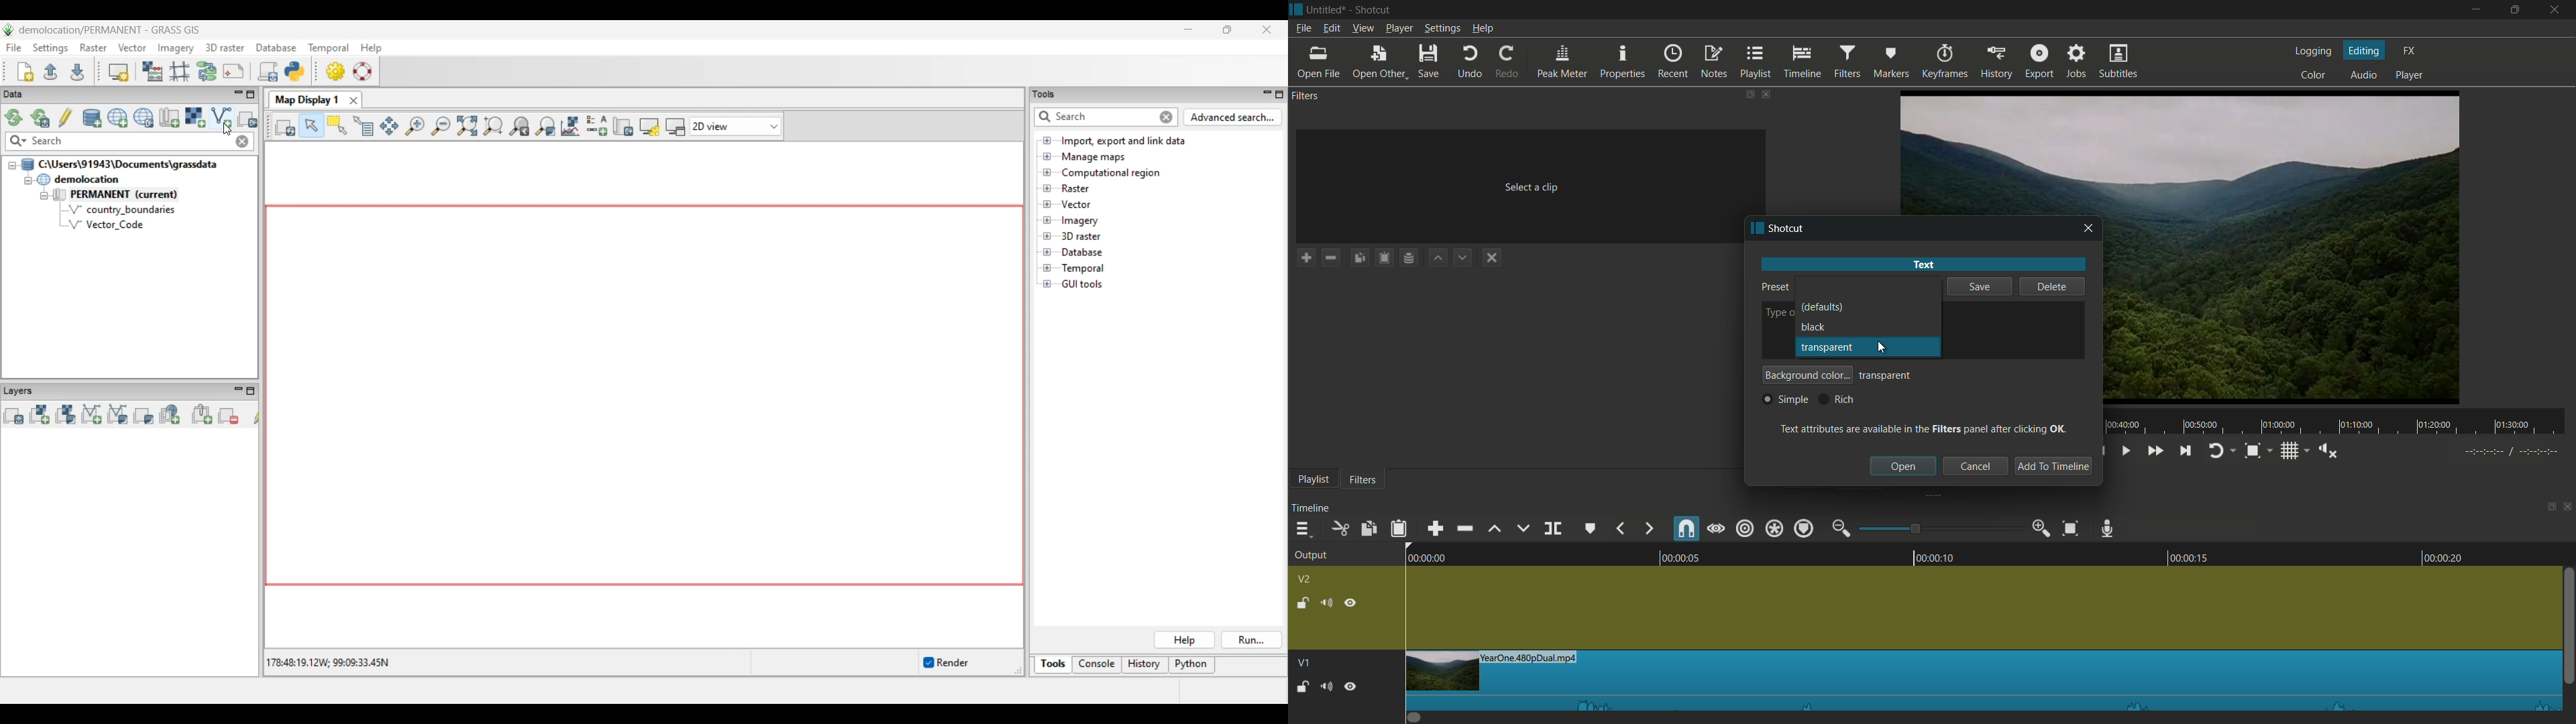 The width and height of the screenshot is (2576, 728). Describe the element at coordinates (2089, 229) in the screenshot. I see `close window` at that location.